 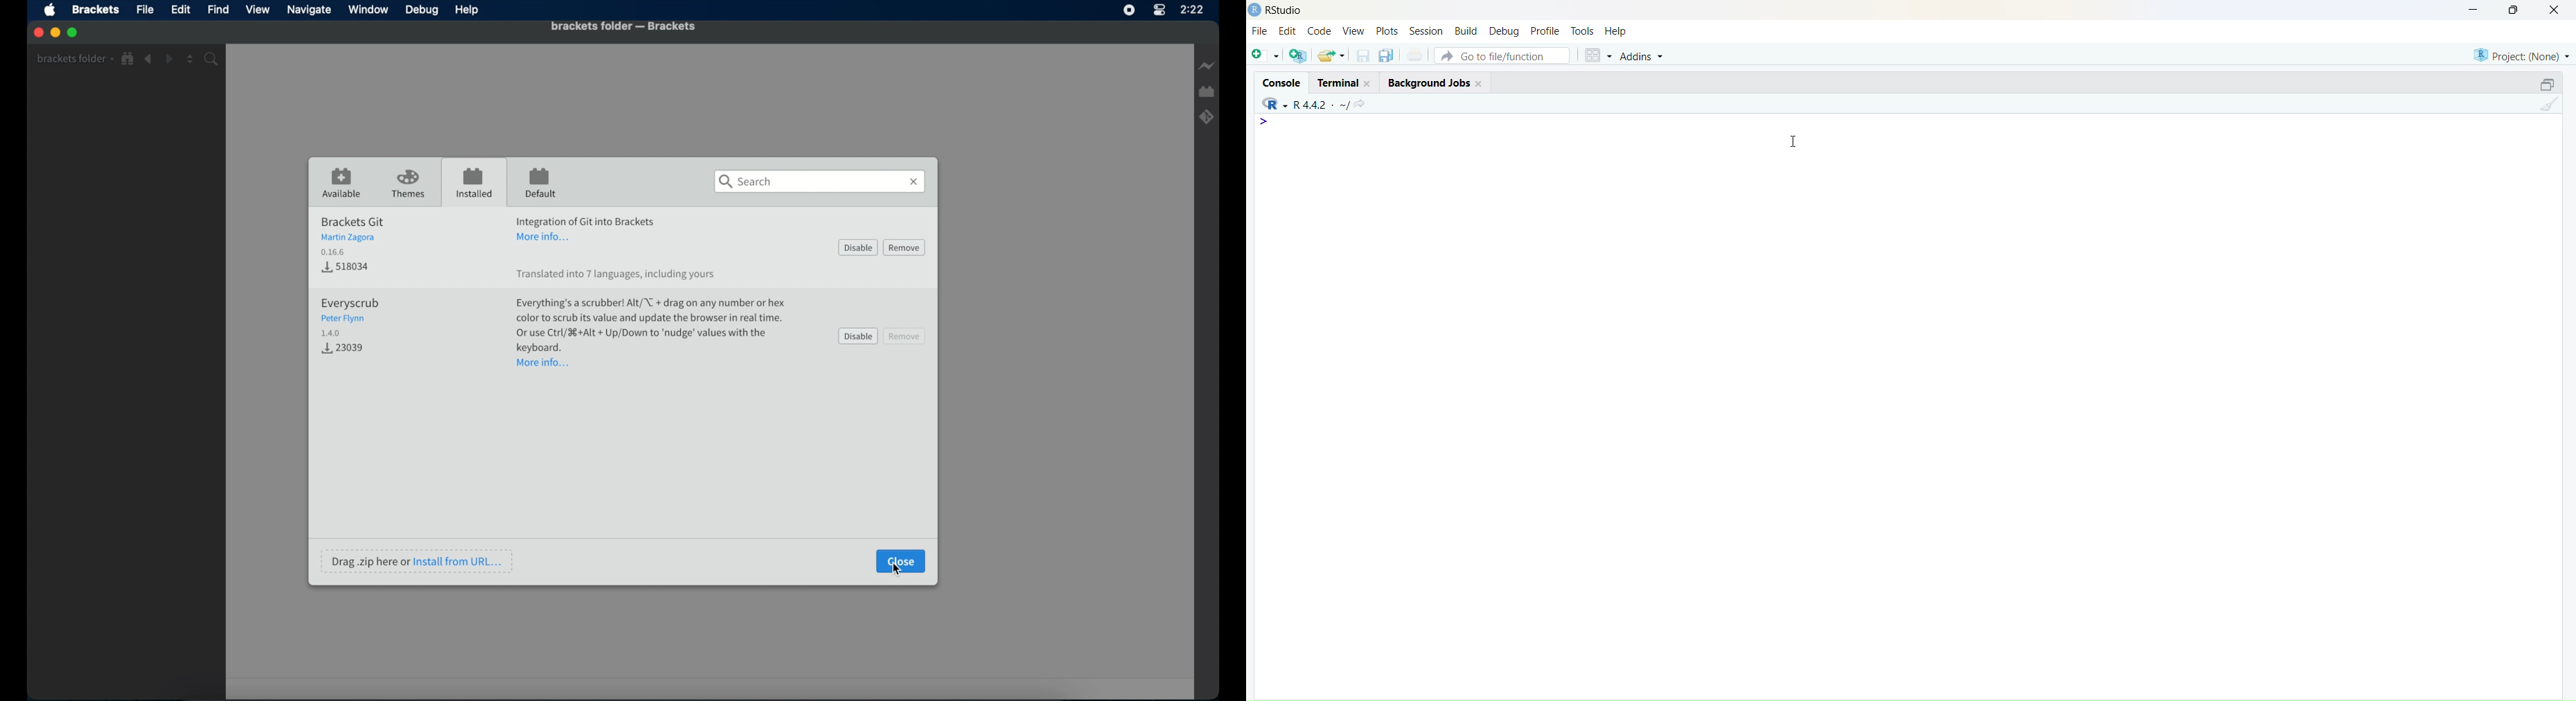 What do you see at coordinates (1348, 82) in the screenshot?
I see `Terminal` at bounding box center [1348, 82].